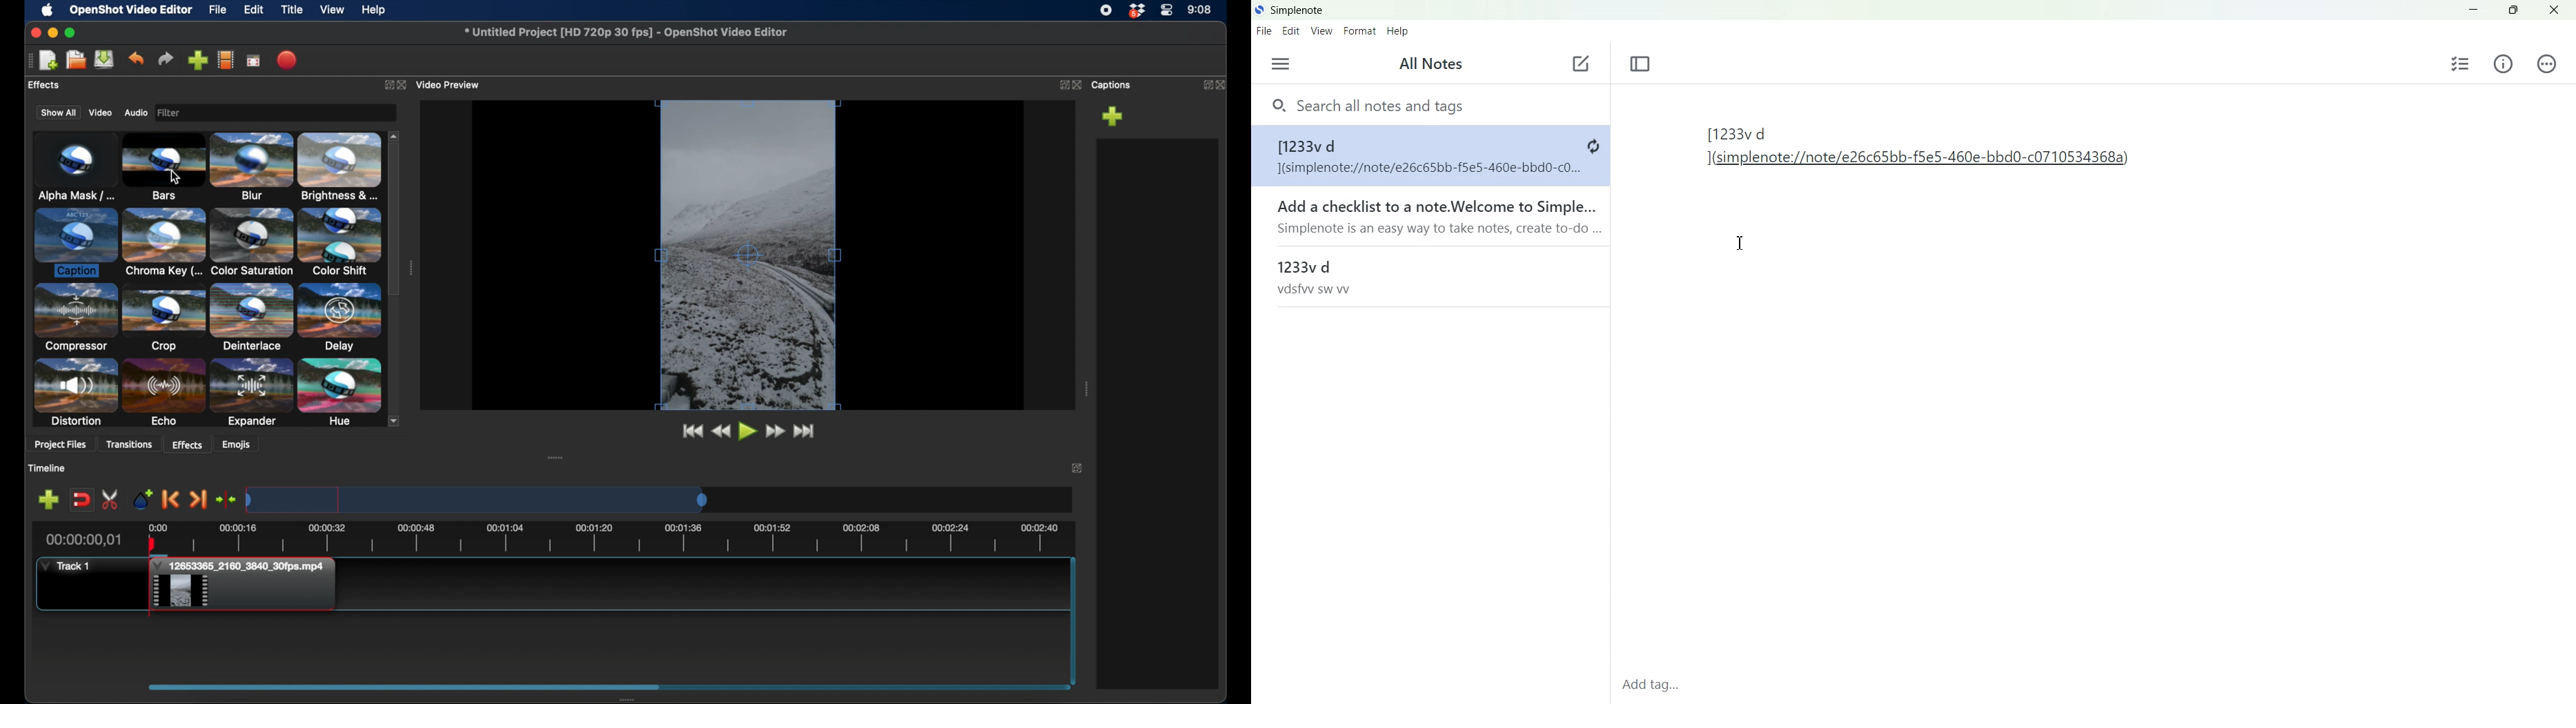  I want to click on Insert Checklist, so click(2461, 63).